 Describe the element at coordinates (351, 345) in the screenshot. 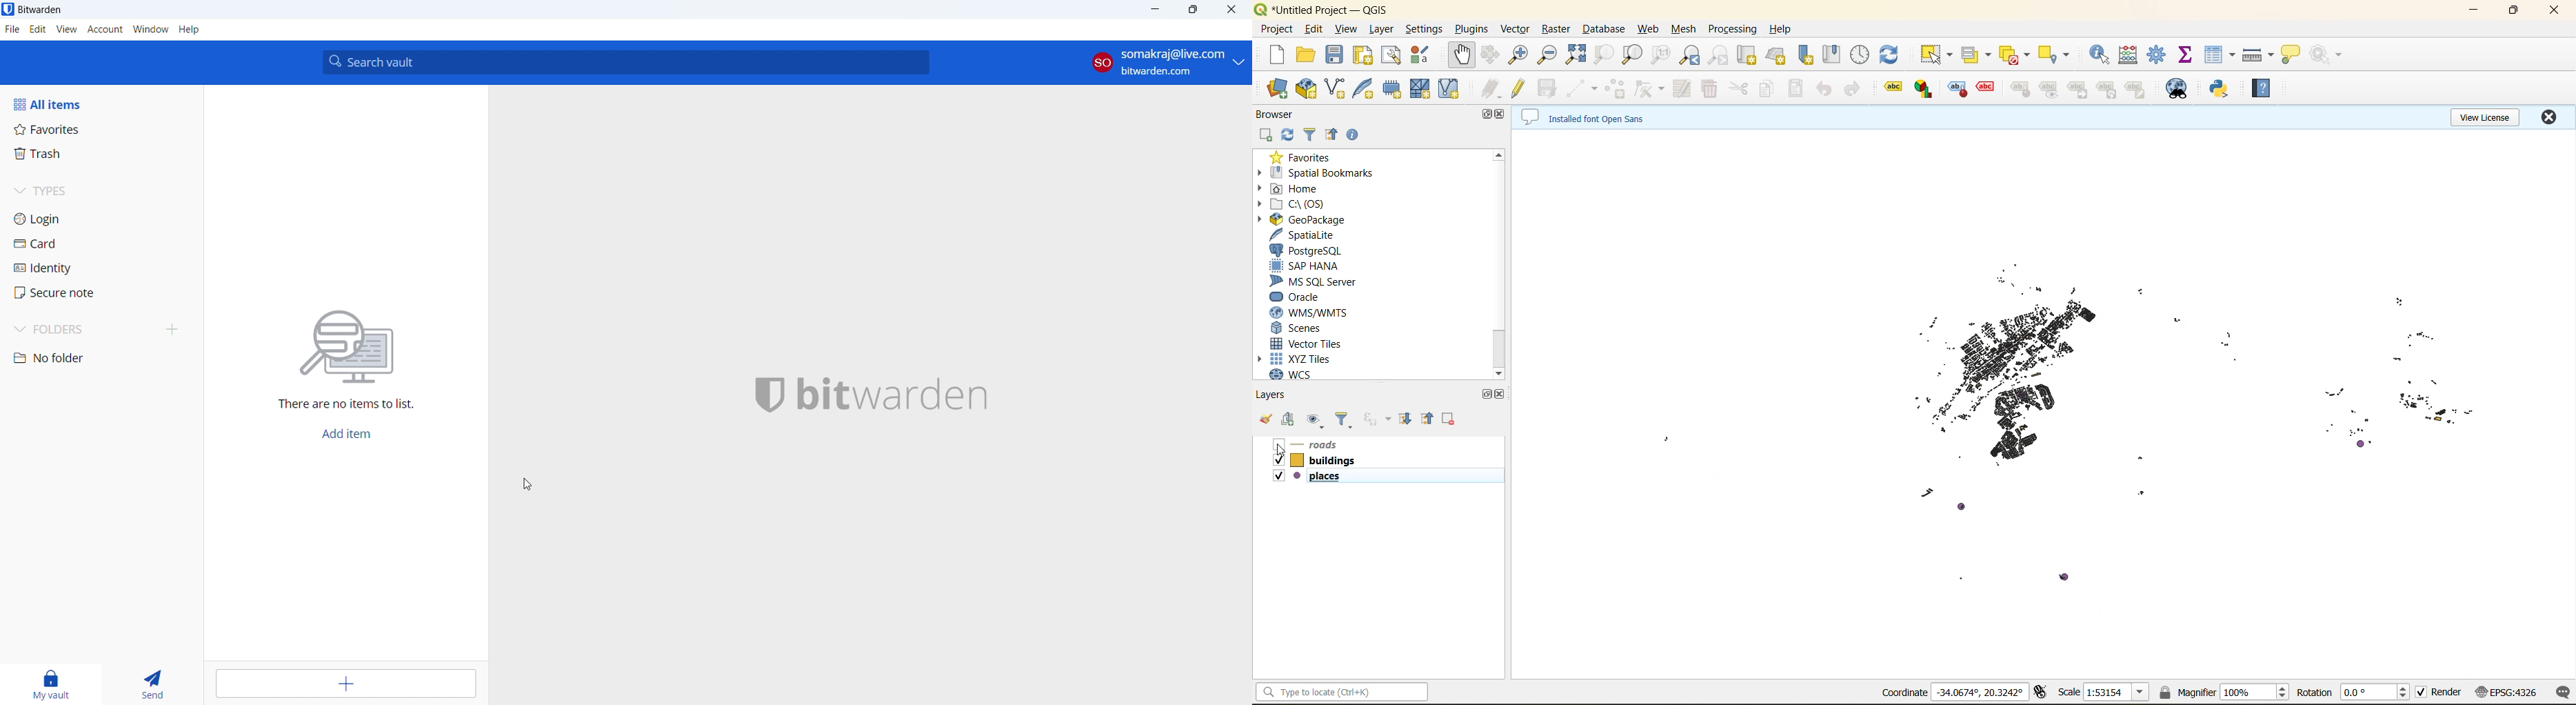

I see `SEARCHING FOR FILE IMAGE` at that location.